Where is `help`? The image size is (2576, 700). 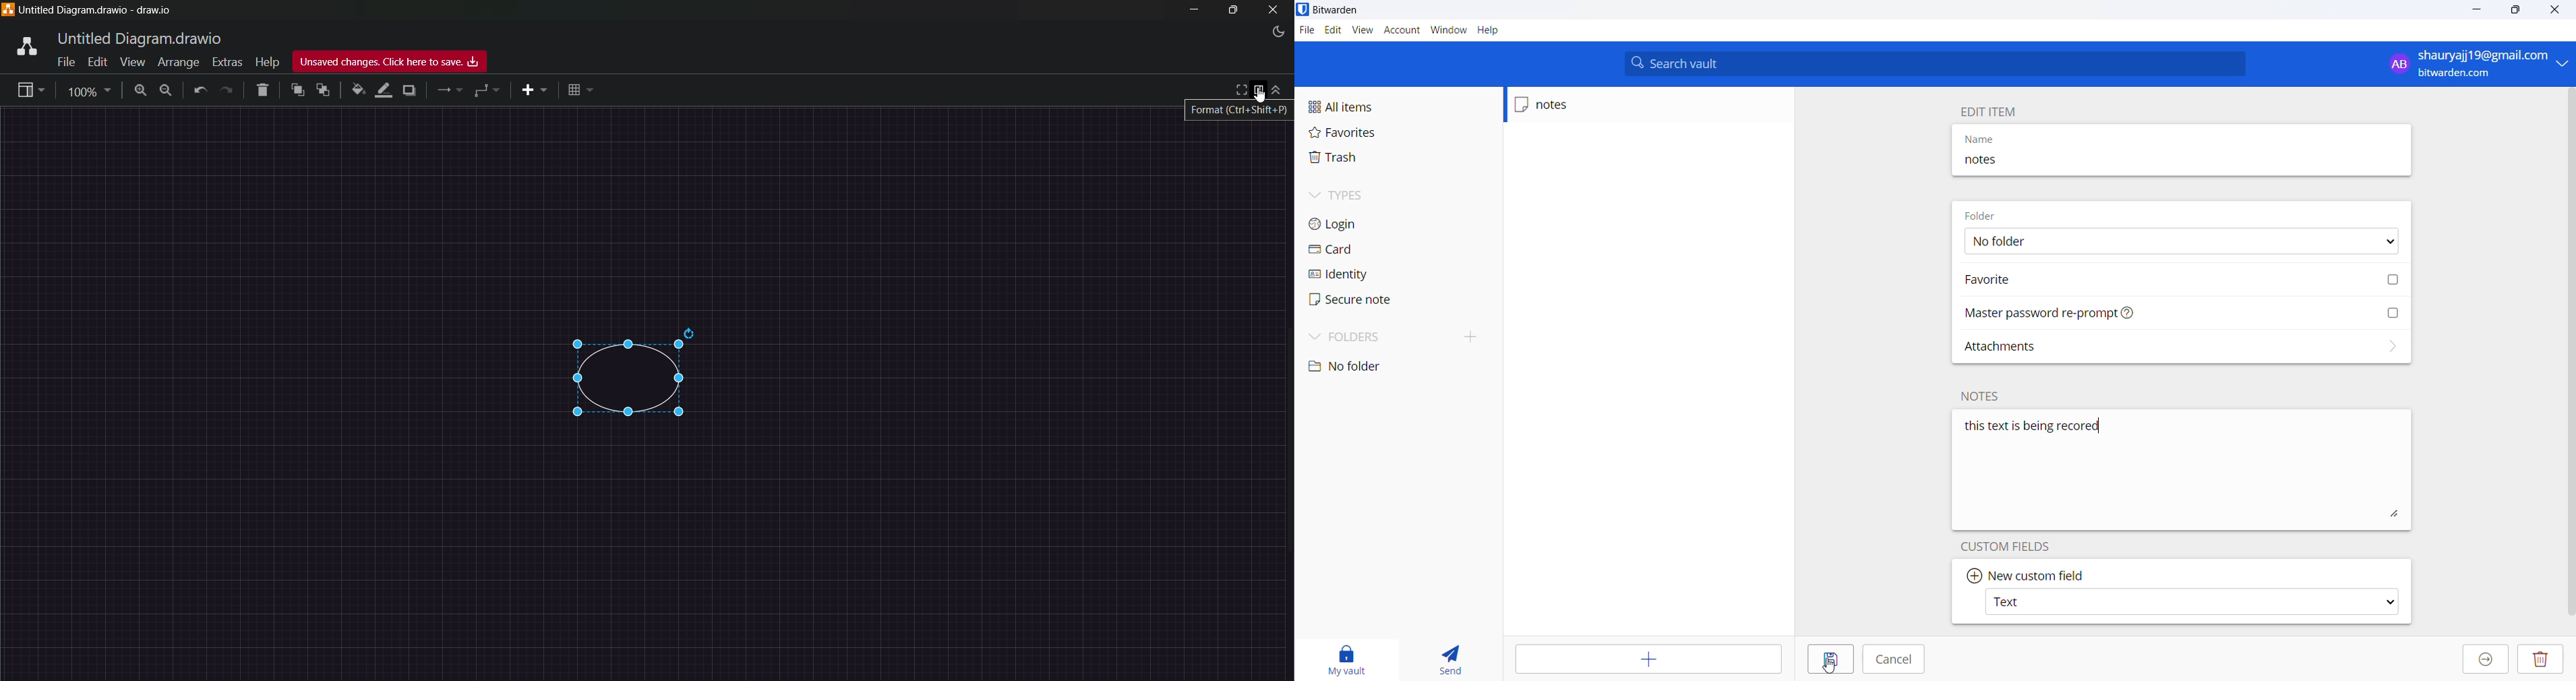
help is located at coordinates (268, 63).